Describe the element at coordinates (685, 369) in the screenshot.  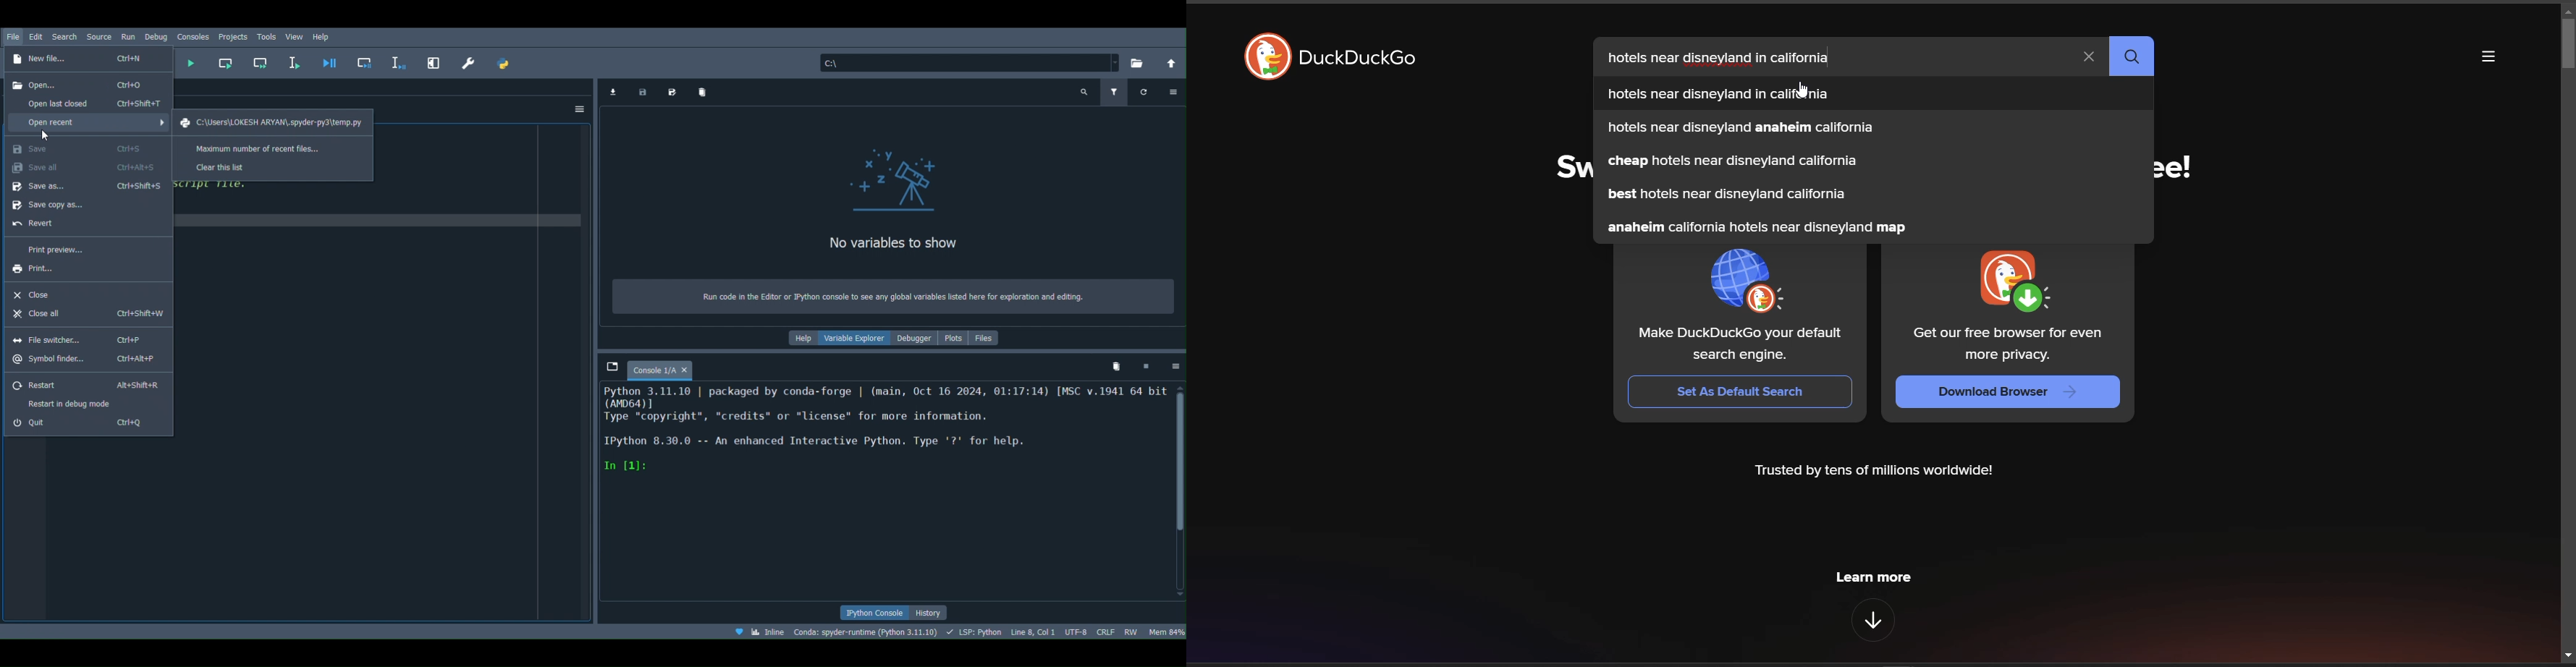
I see `close` at that location.